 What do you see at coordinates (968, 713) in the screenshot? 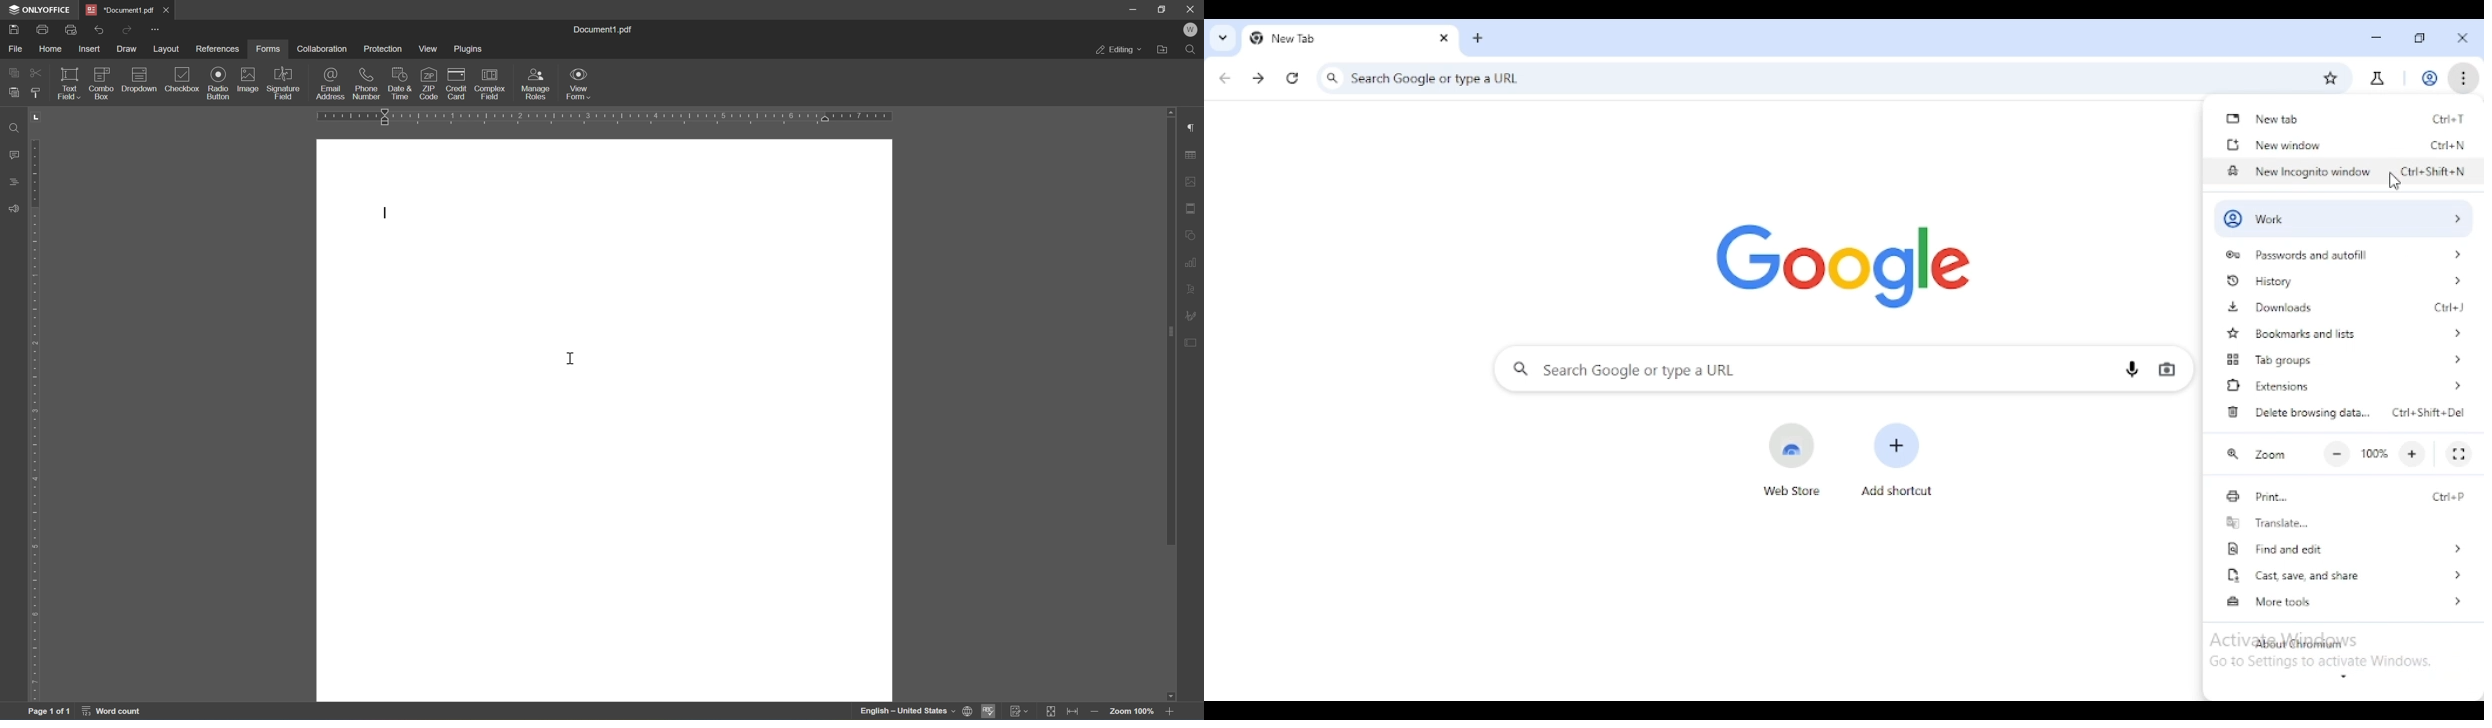
I see `set document language` at bounding box center [968, 713].